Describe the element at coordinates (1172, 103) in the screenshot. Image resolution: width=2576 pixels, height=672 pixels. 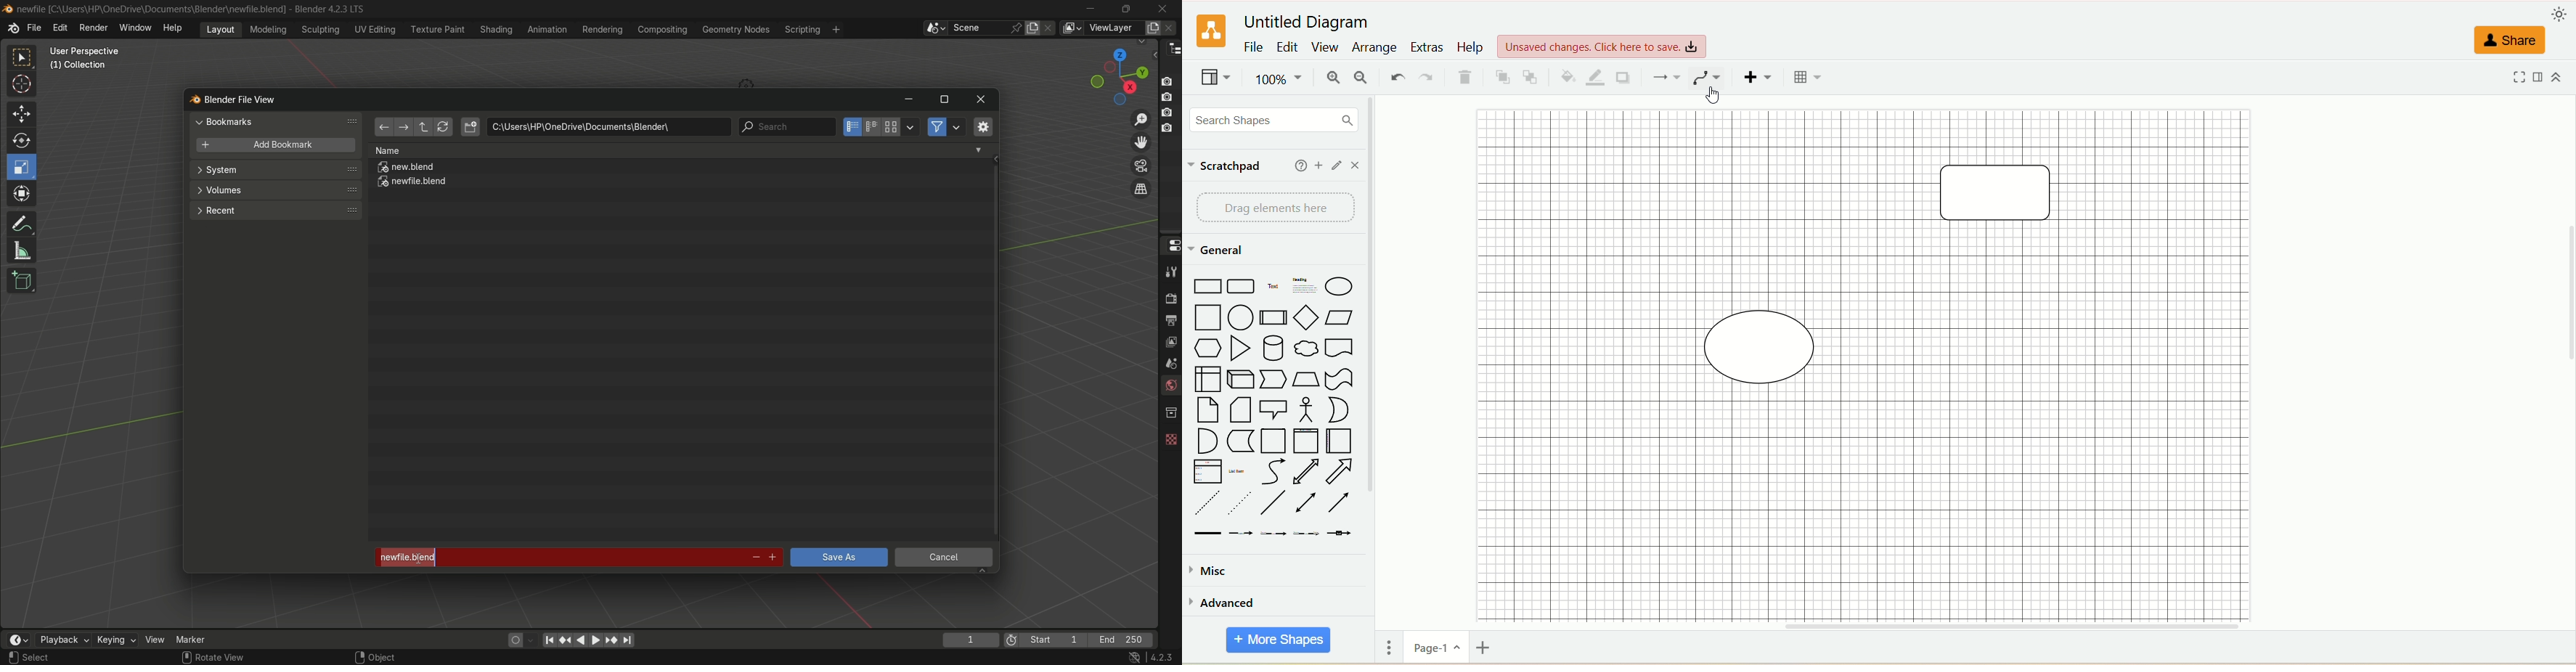
I see `Buttons` at that location.